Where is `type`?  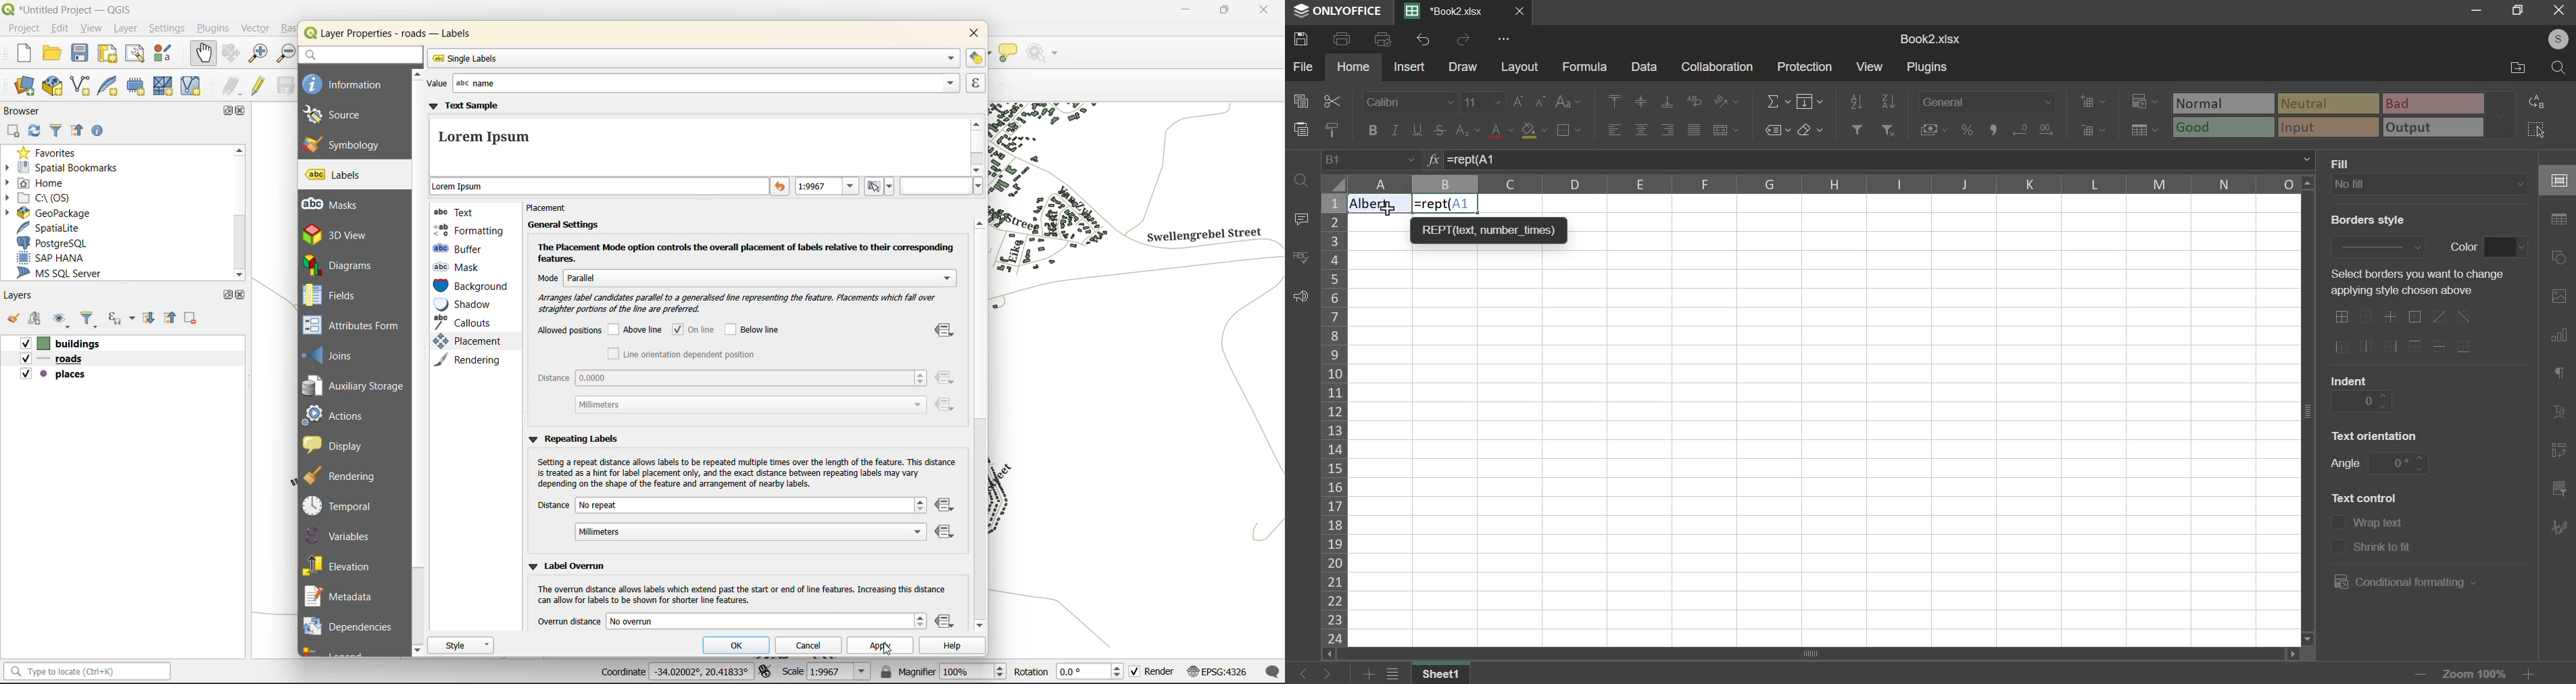
type is located at coordinates (2345, 114).